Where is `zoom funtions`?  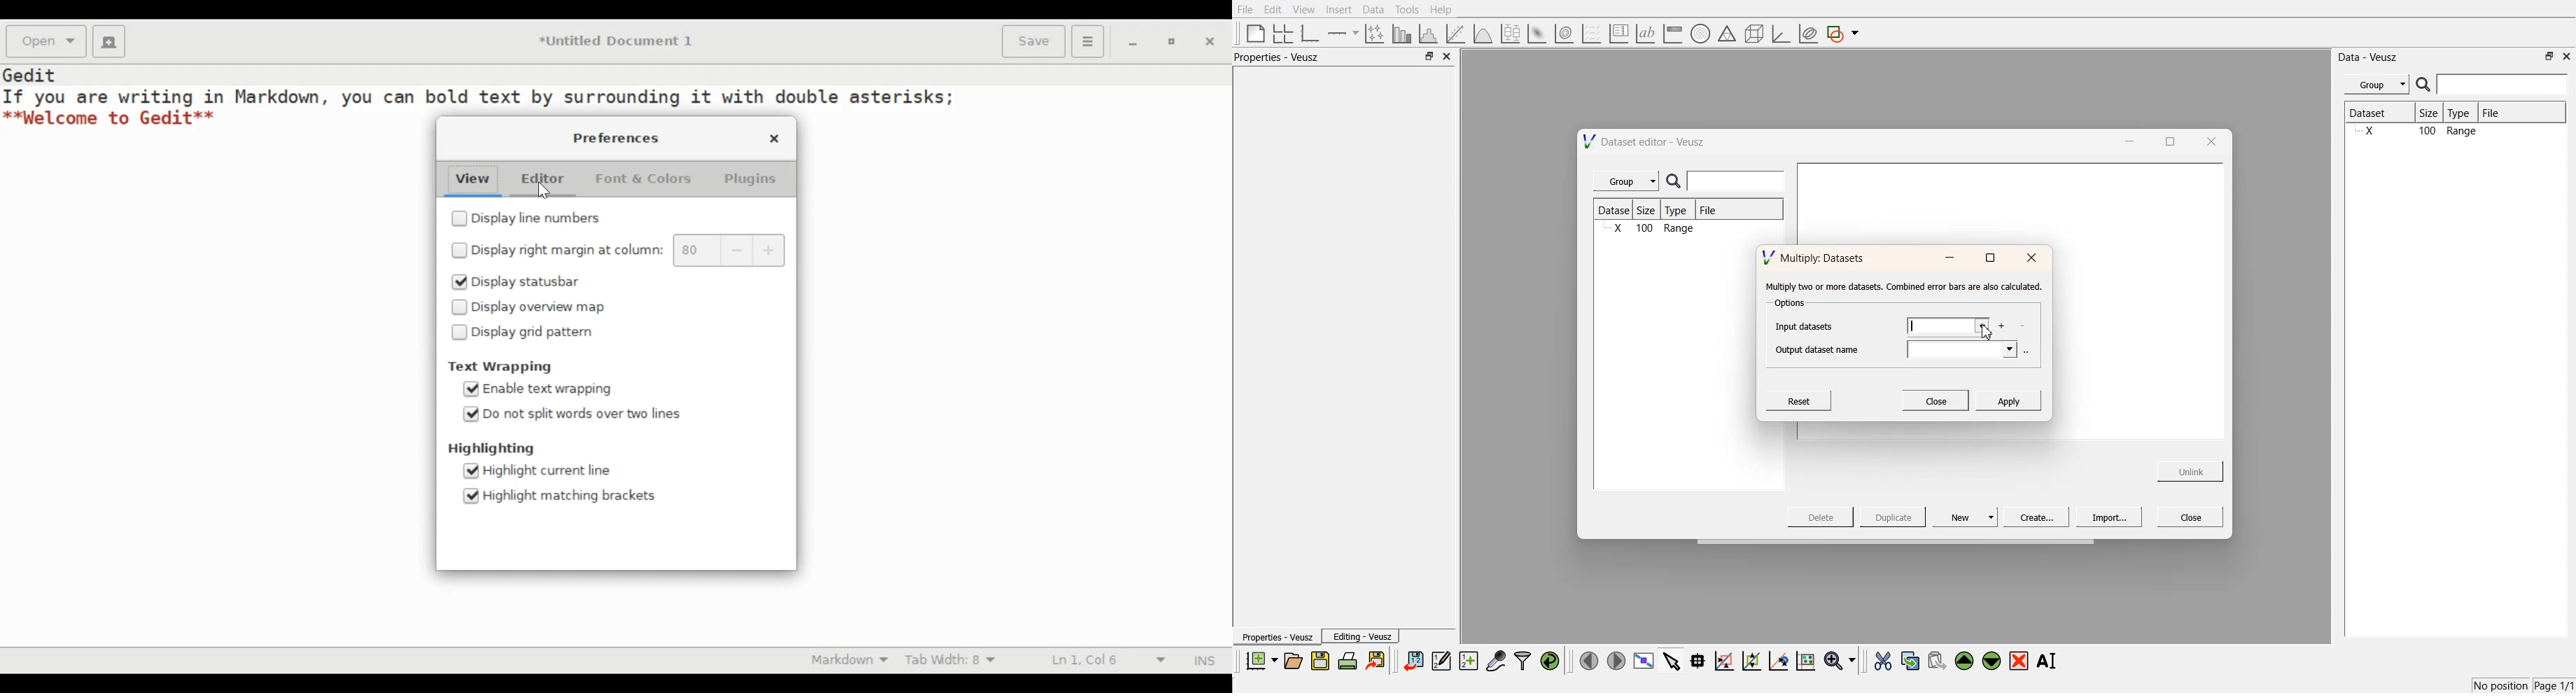 zoom funtions is located at coordinates (1840, 662).